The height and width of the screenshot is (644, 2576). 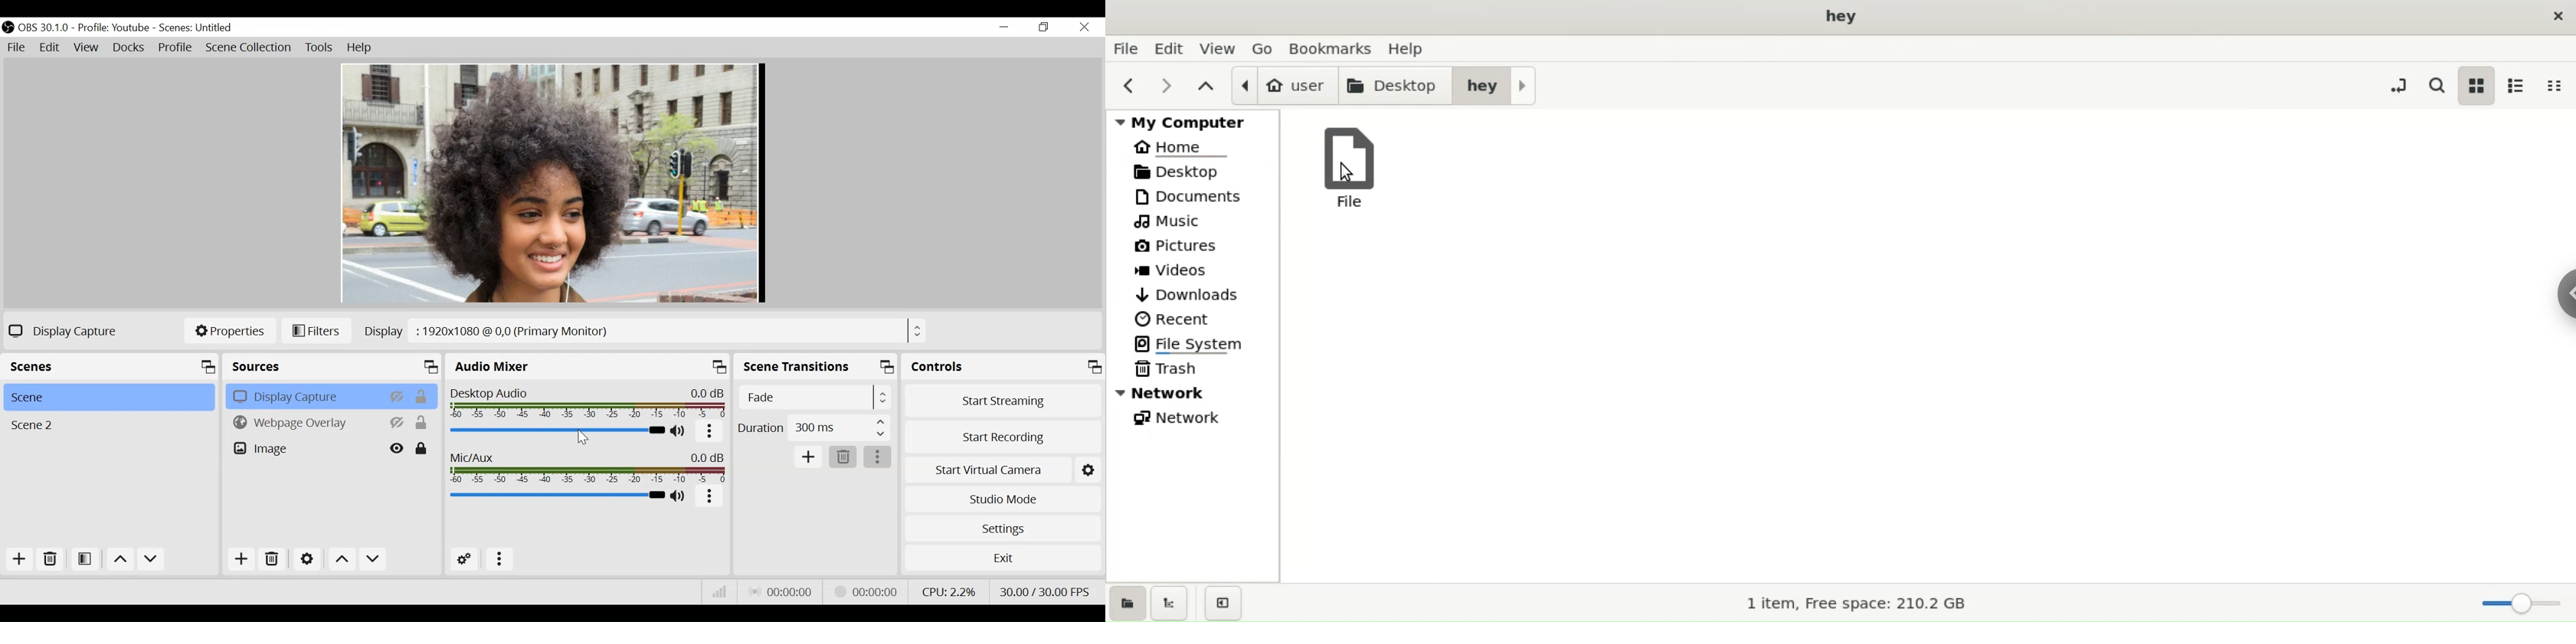 What do you see at coordinates (720, 591) in the screenshot?
I see `Bitrate` at bounding box center [720, 591].